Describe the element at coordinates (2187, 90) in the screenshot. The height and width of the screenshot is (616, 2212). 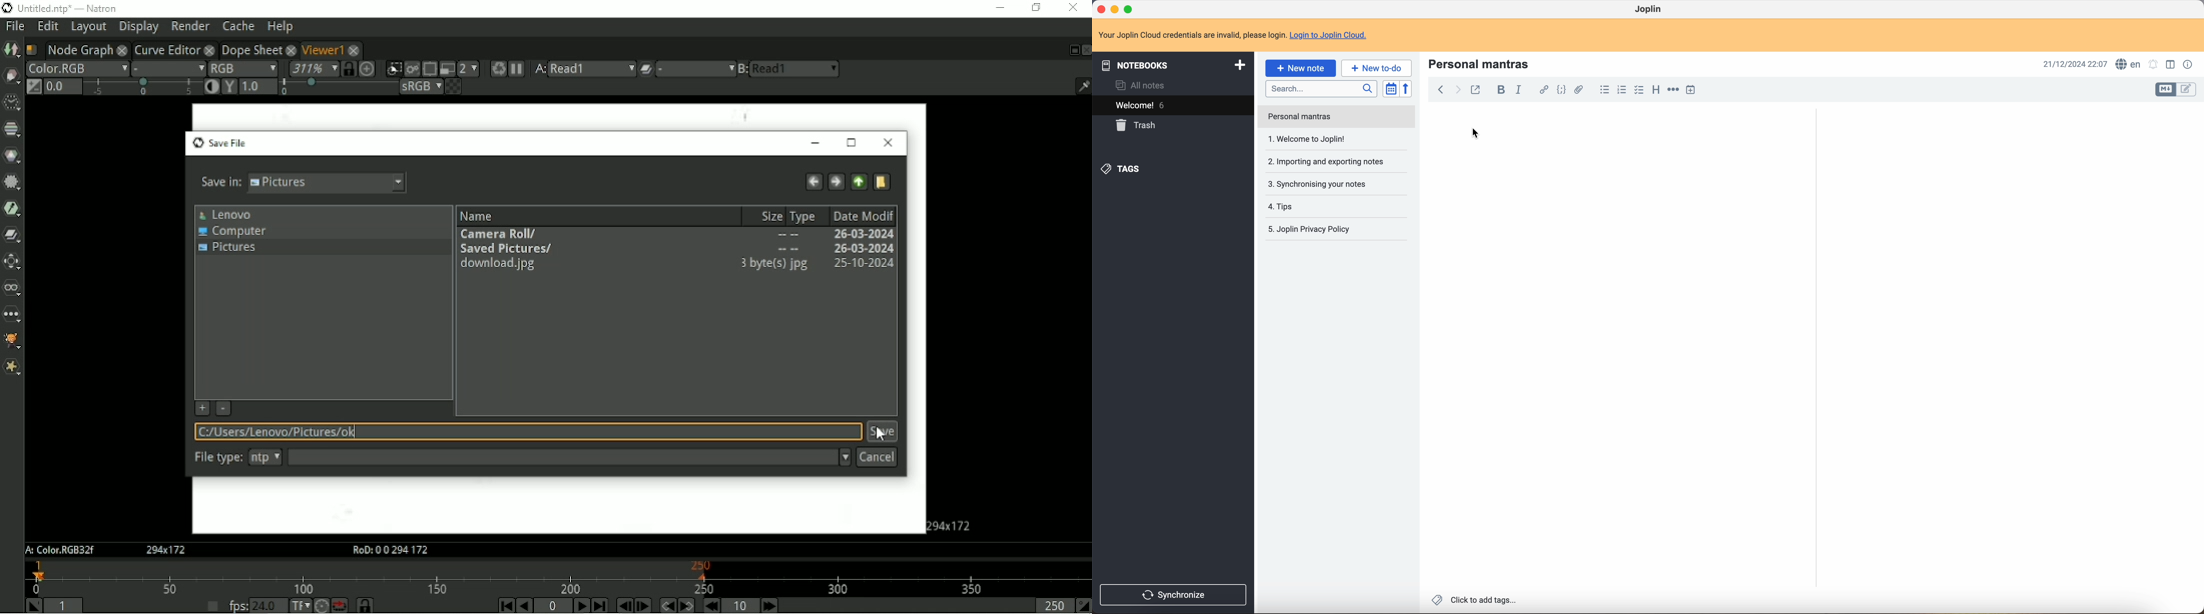
I see `toggle edit layout` at that location.